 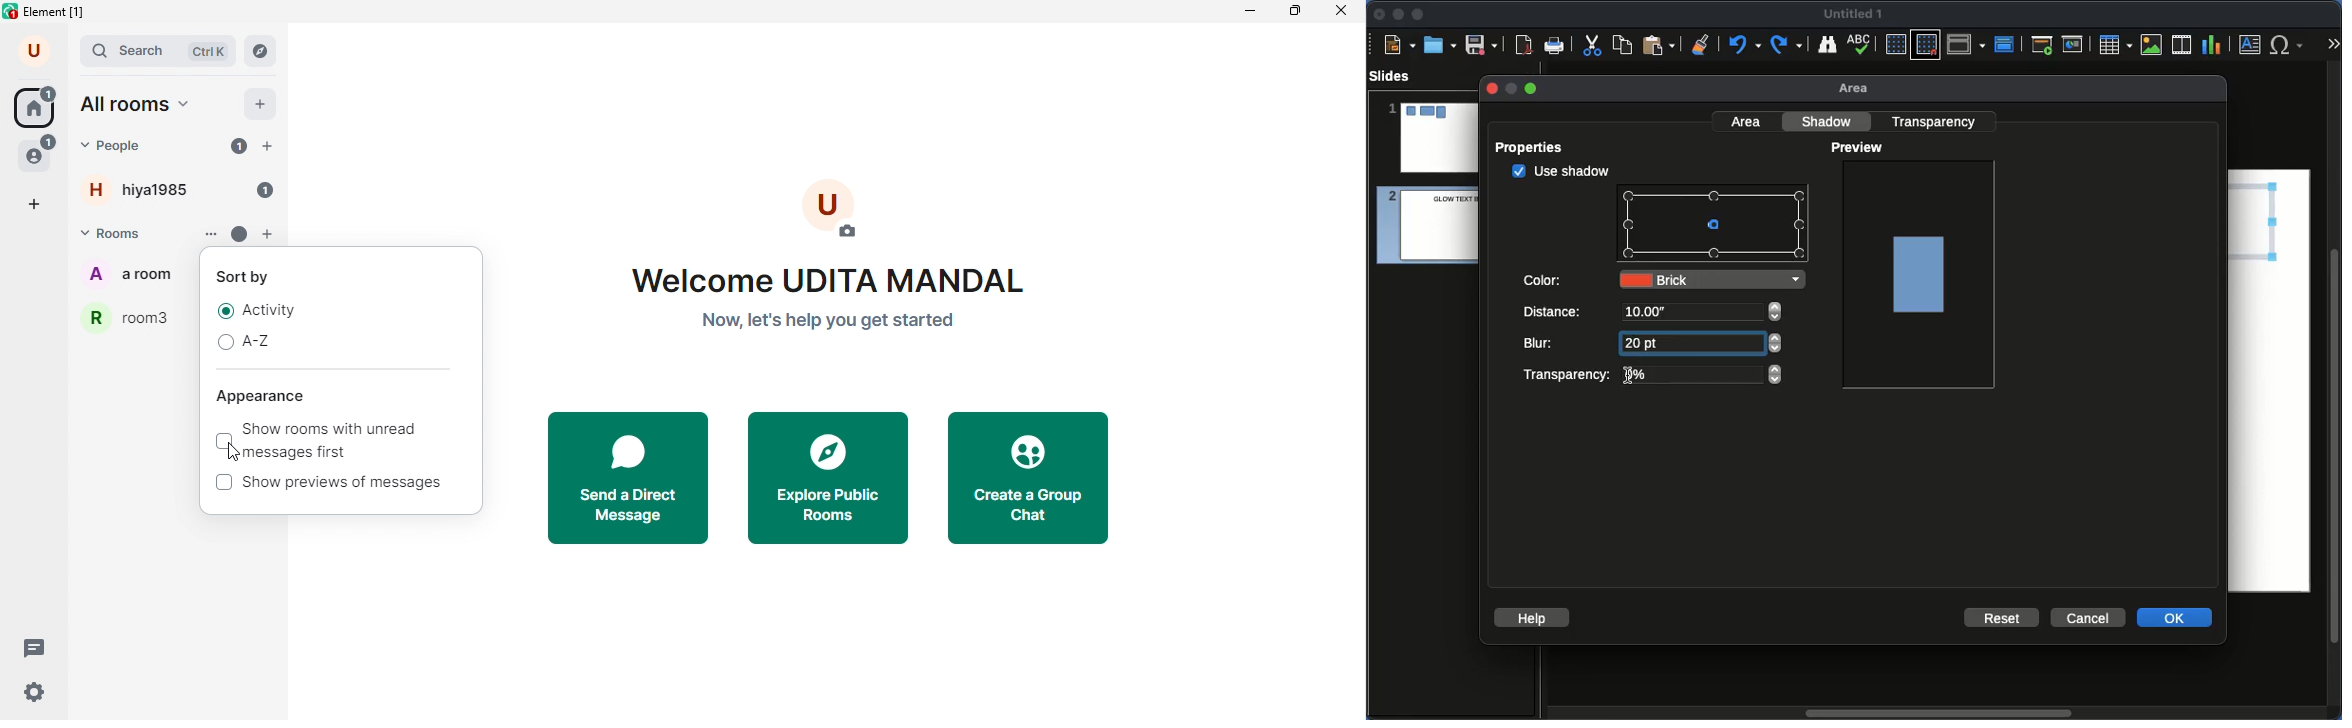 I want to click on Clear formatting, so click(x=1701, y=43).